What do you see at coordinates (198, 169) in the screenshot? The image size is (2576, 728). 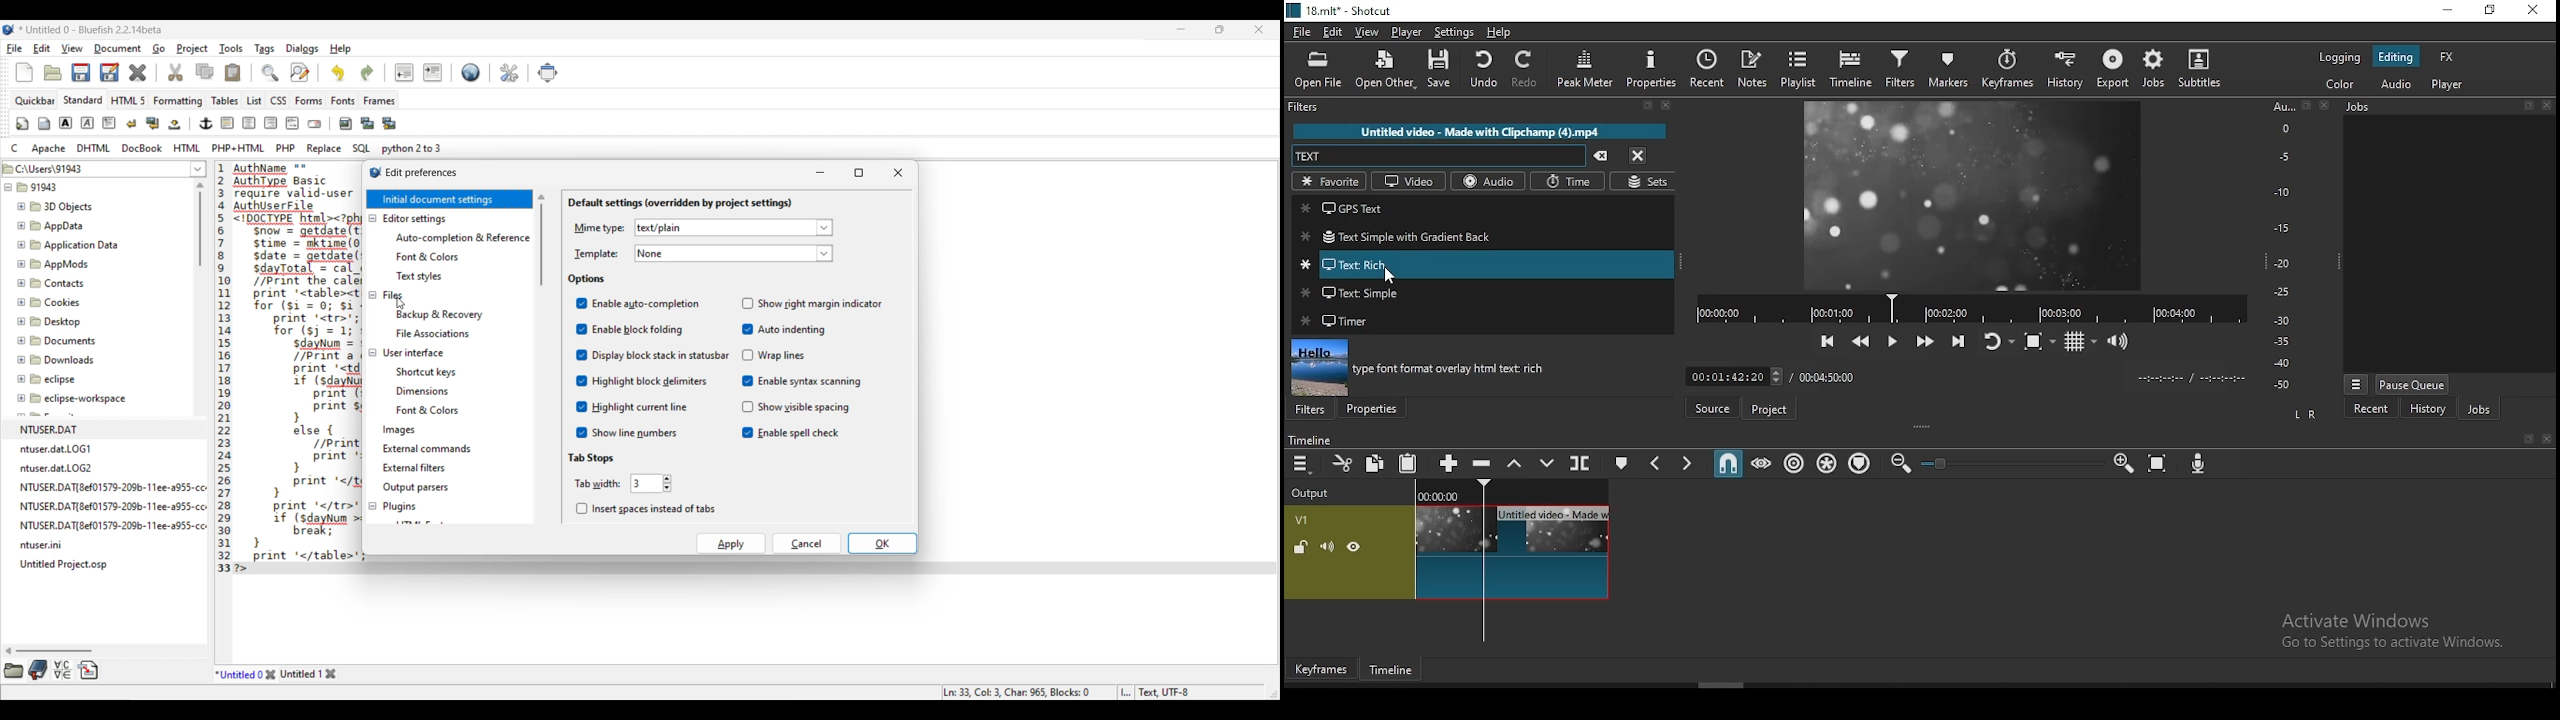 I see `List of folder location` at bounding box center [198, 169].